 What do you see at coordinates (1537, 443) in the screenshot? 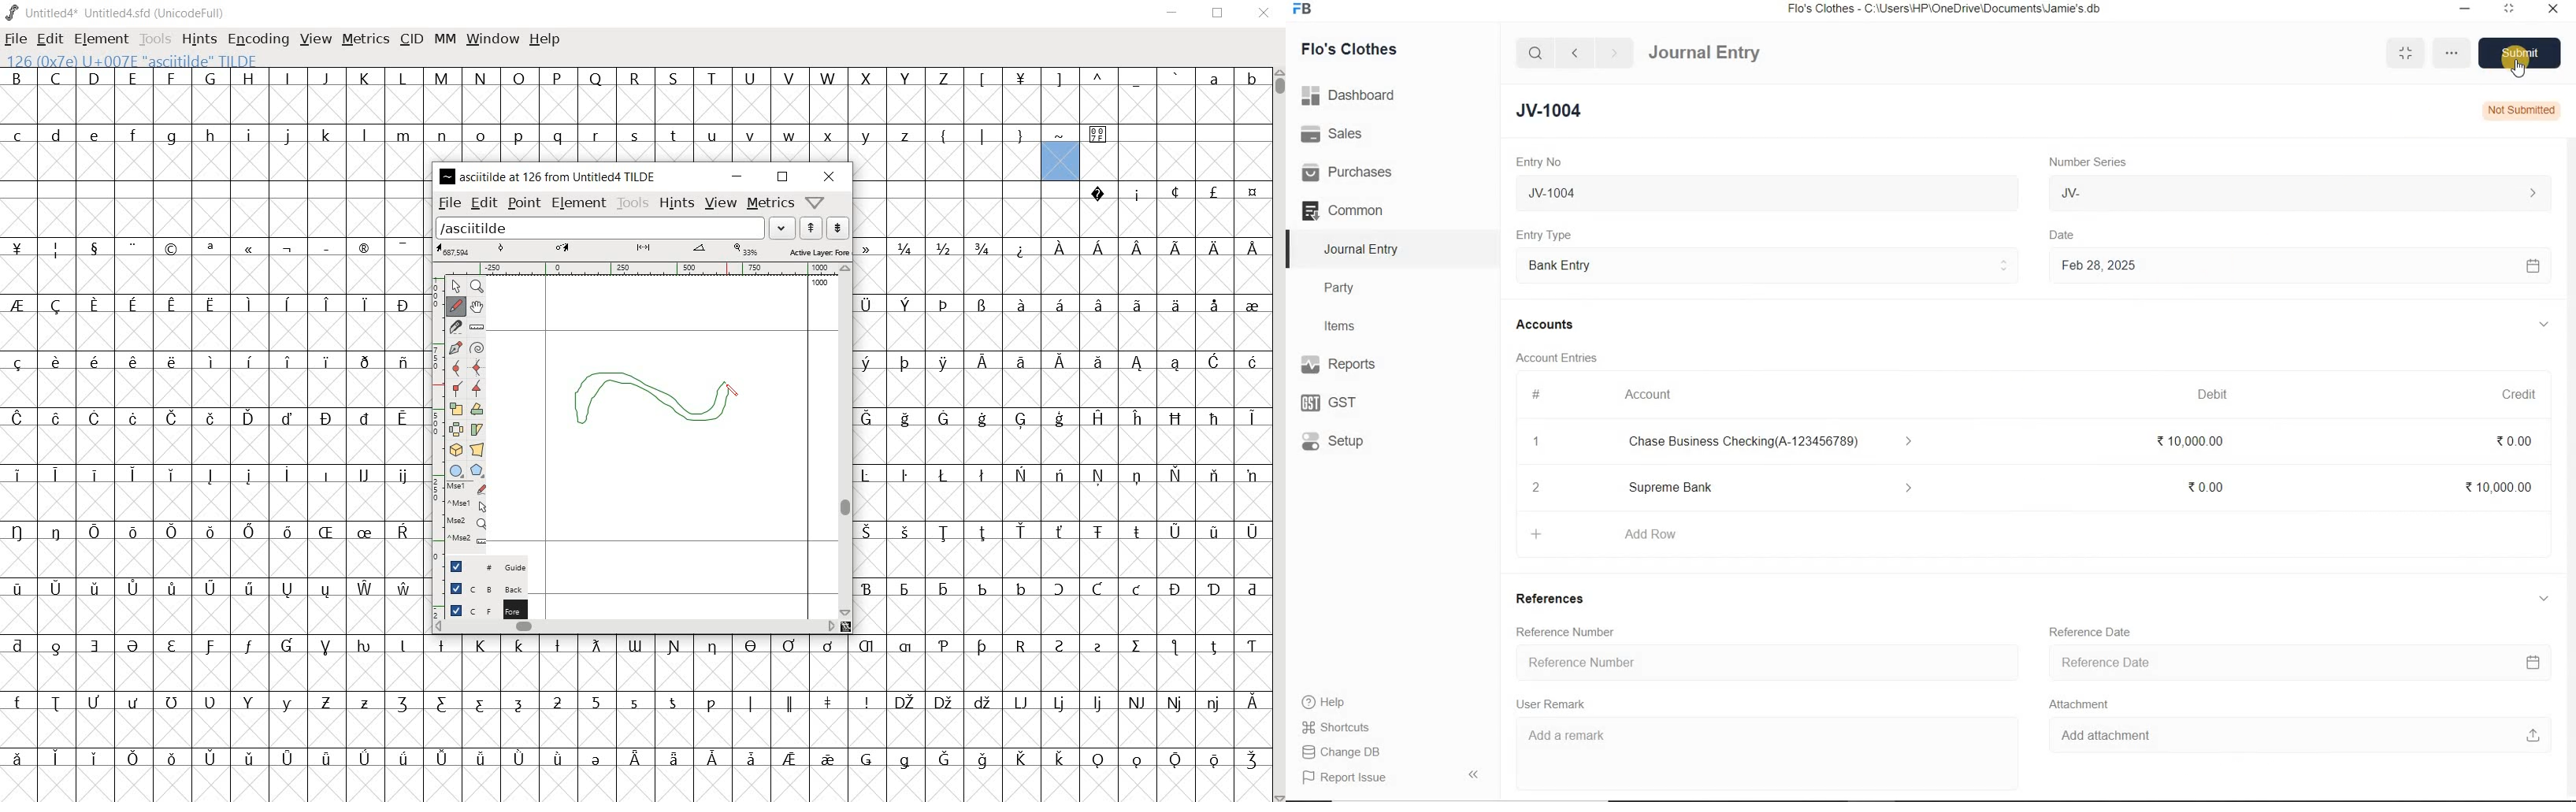
I see `1` at bounding box center [1537, 443].